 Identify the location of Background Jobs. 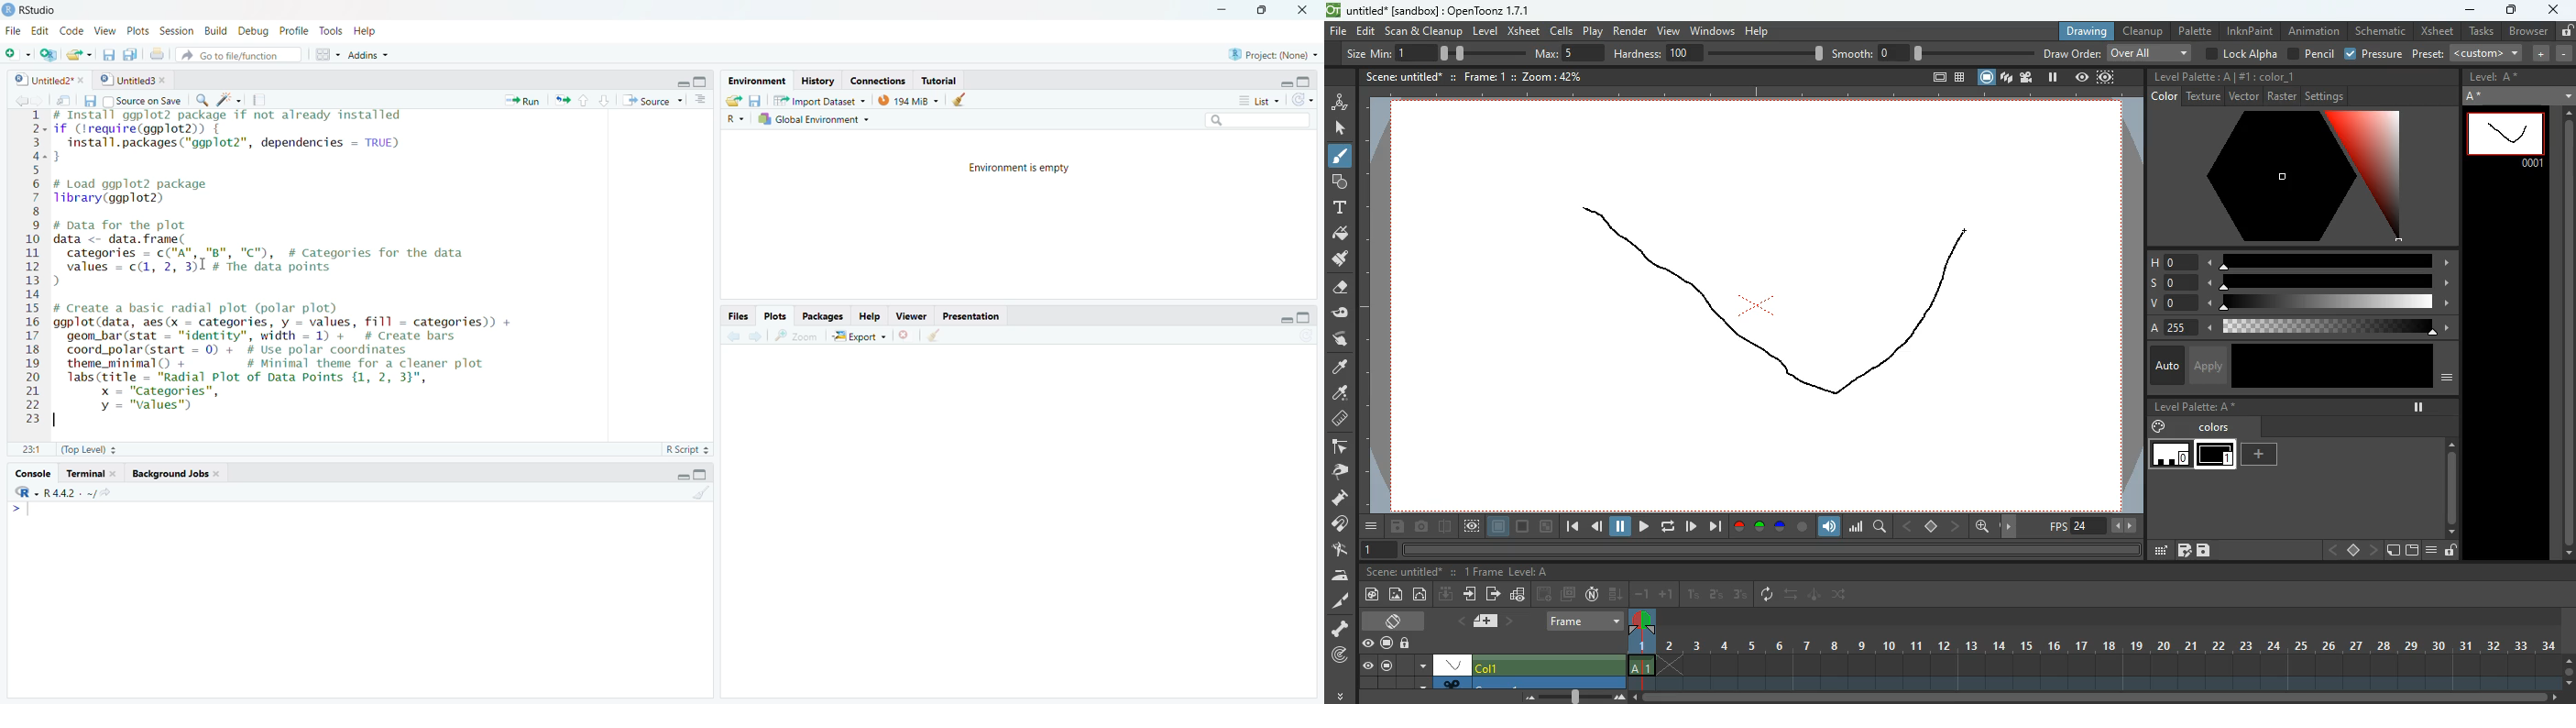
(178, 476).